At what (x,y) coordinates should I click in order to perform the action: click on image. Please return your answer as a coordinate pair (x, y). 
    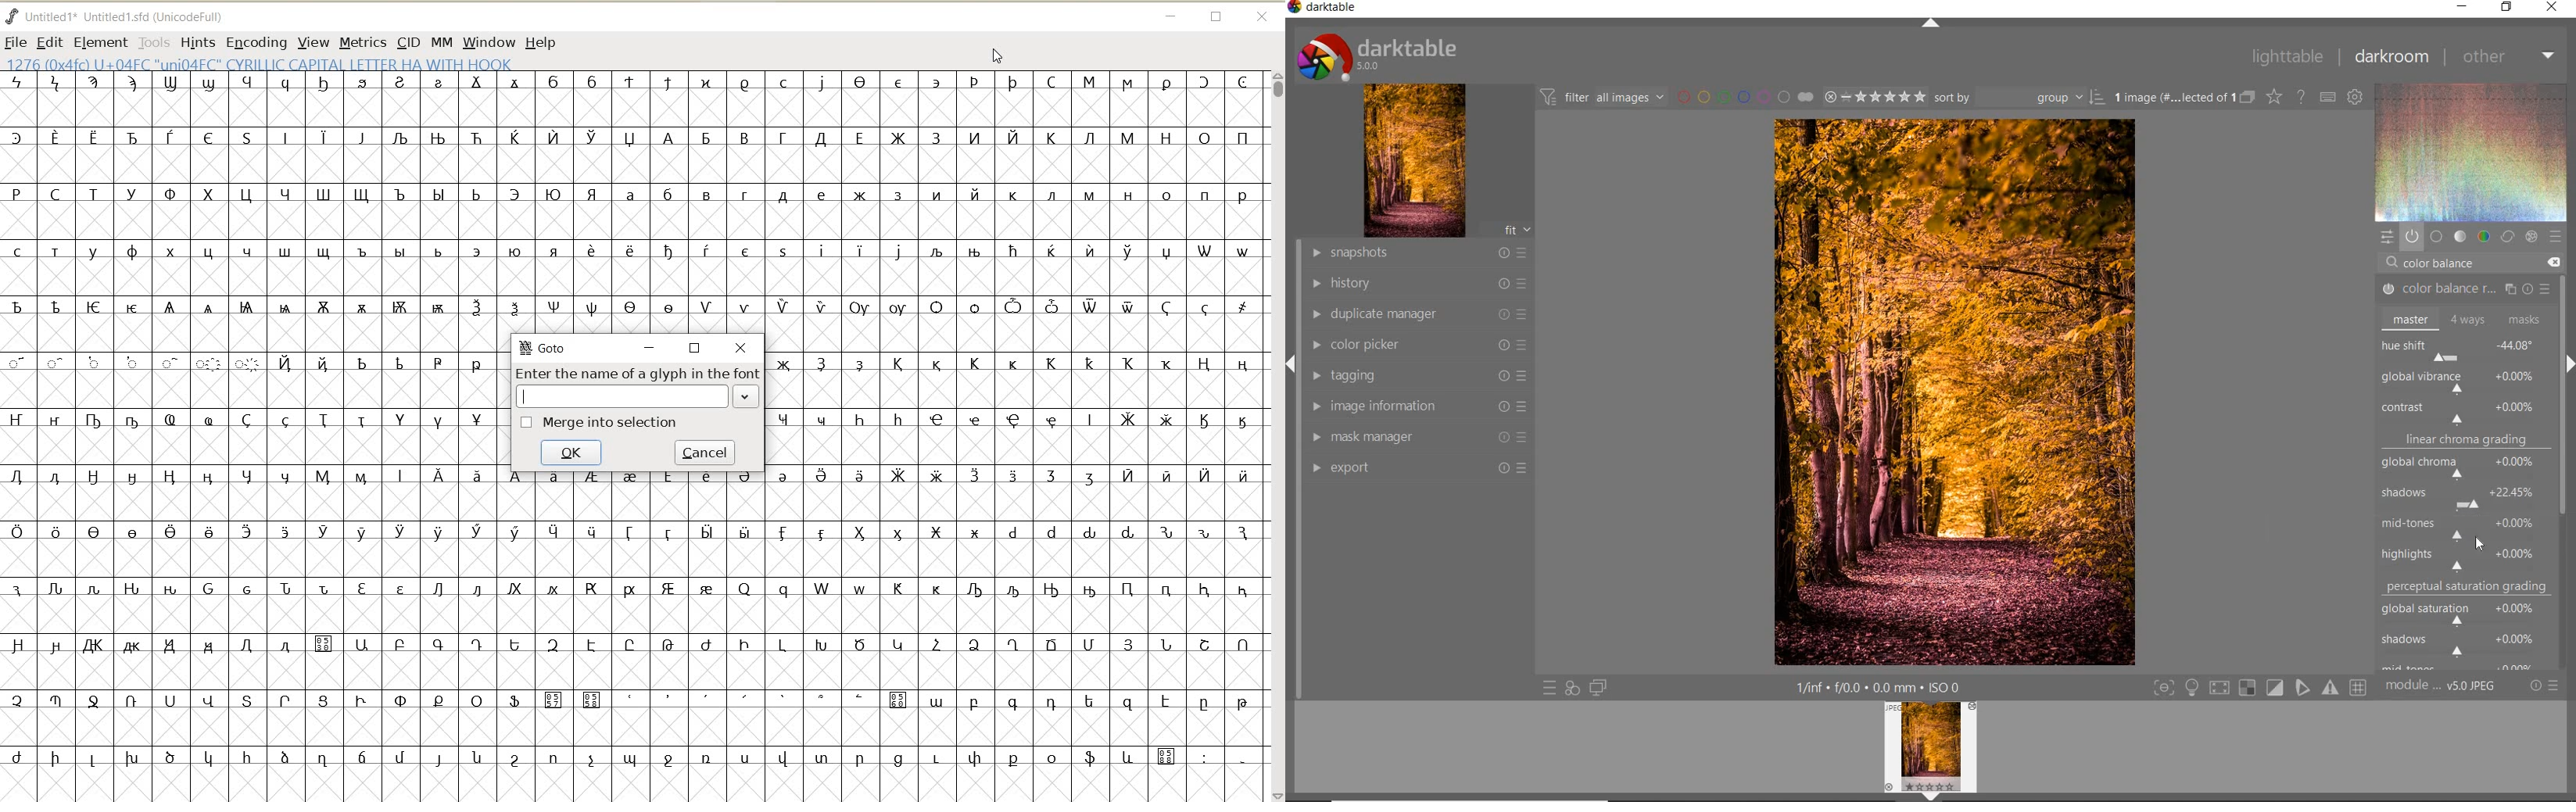
    Looking at the image, I should click on (1415, 161).